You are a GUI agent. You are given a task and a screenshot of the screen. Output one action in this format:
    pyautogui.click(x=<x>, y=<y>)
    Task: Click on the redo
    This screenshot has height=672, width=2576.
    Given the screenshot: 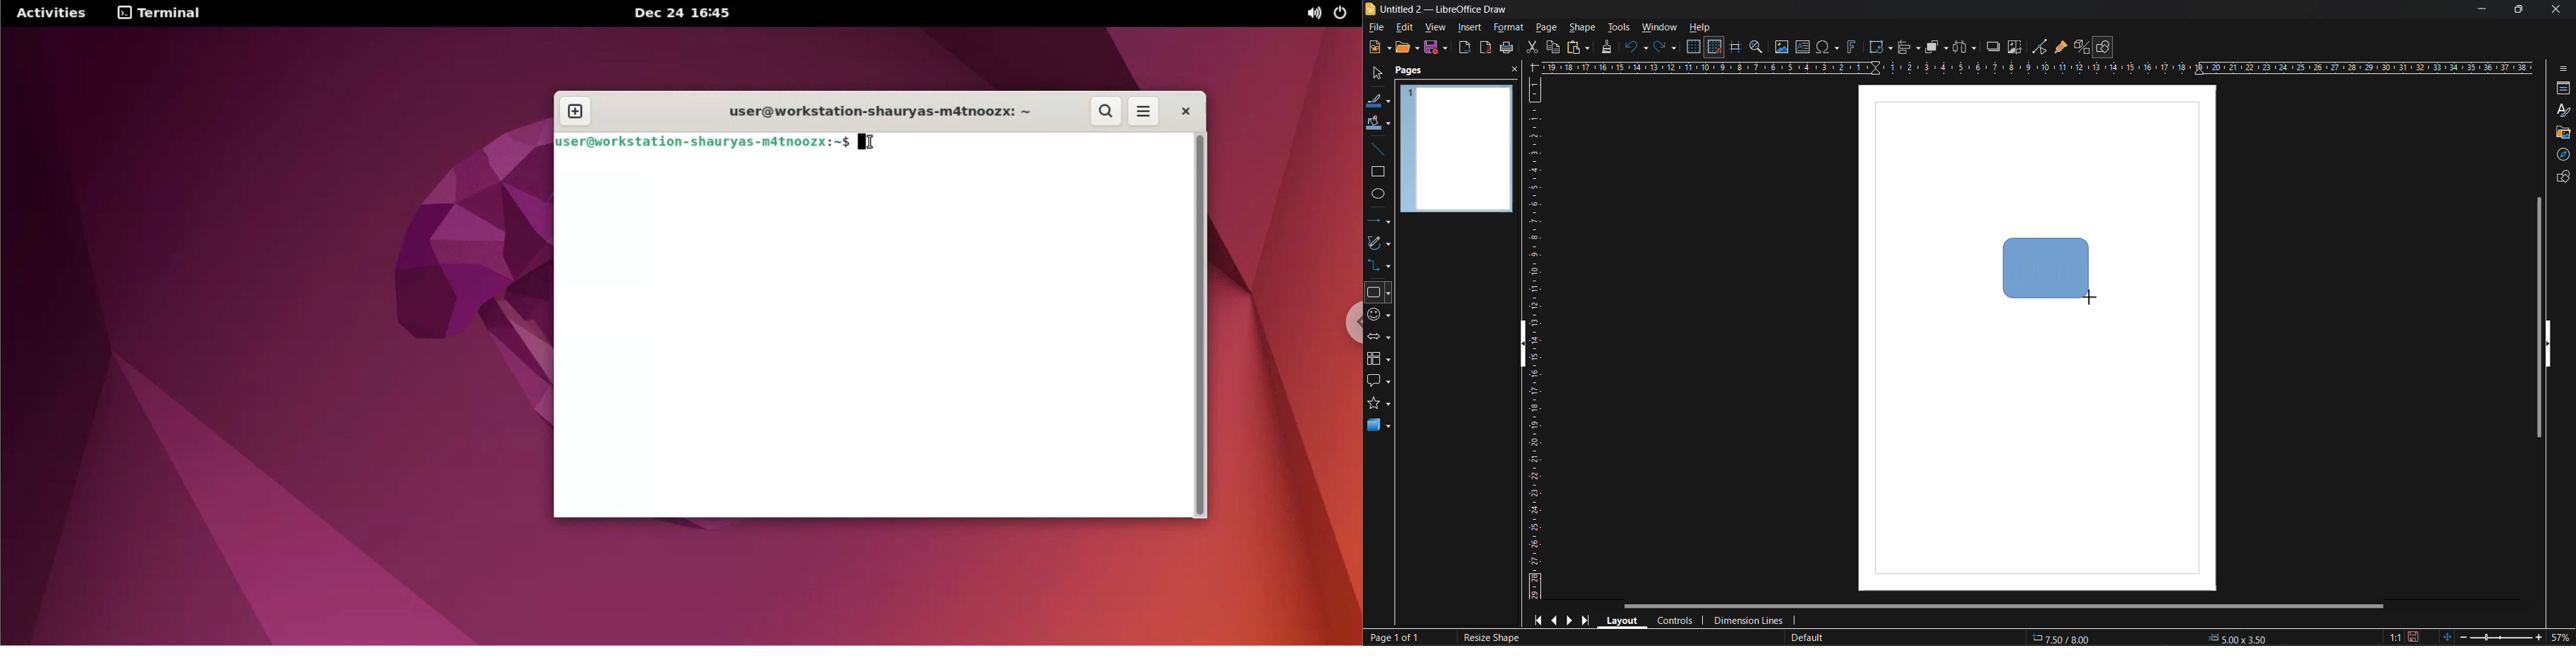 What is the action you would take?
    pyautogui.click(x=1666, y=48)
    